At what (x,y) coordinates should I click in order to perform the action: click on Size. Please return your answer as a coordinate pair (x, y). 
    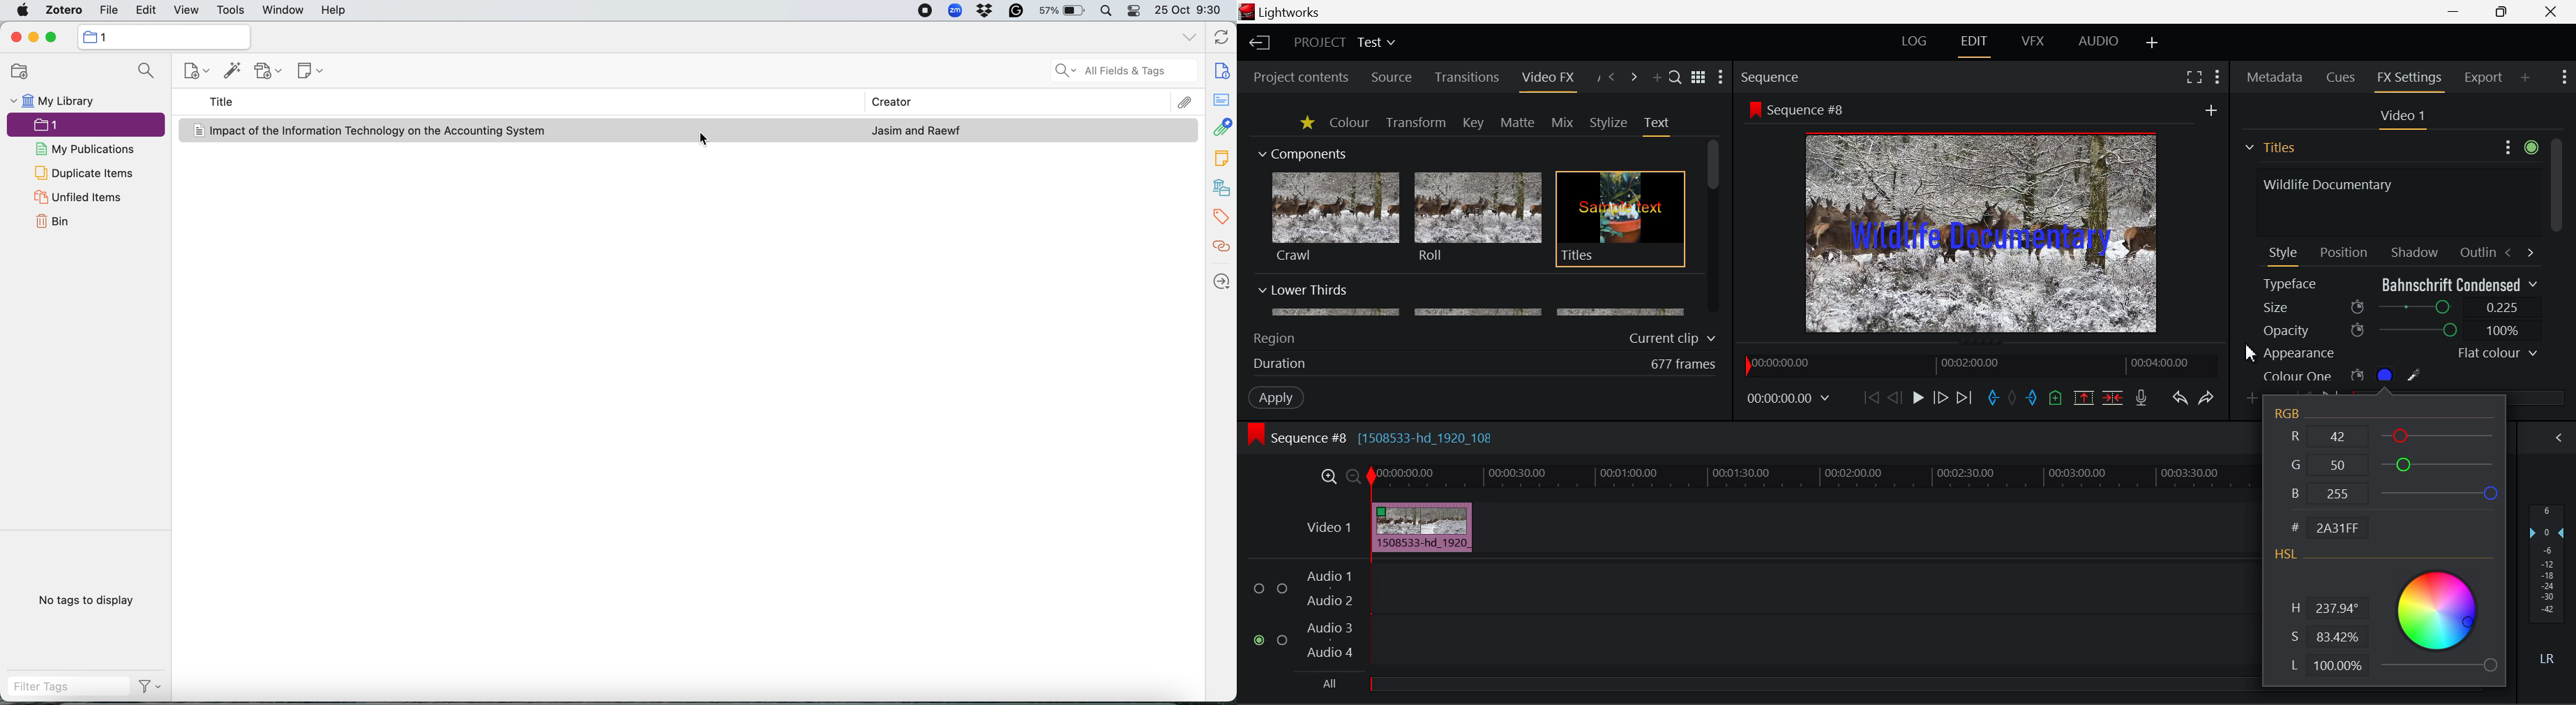
    Looking at the image, I should click on (2402, 306).